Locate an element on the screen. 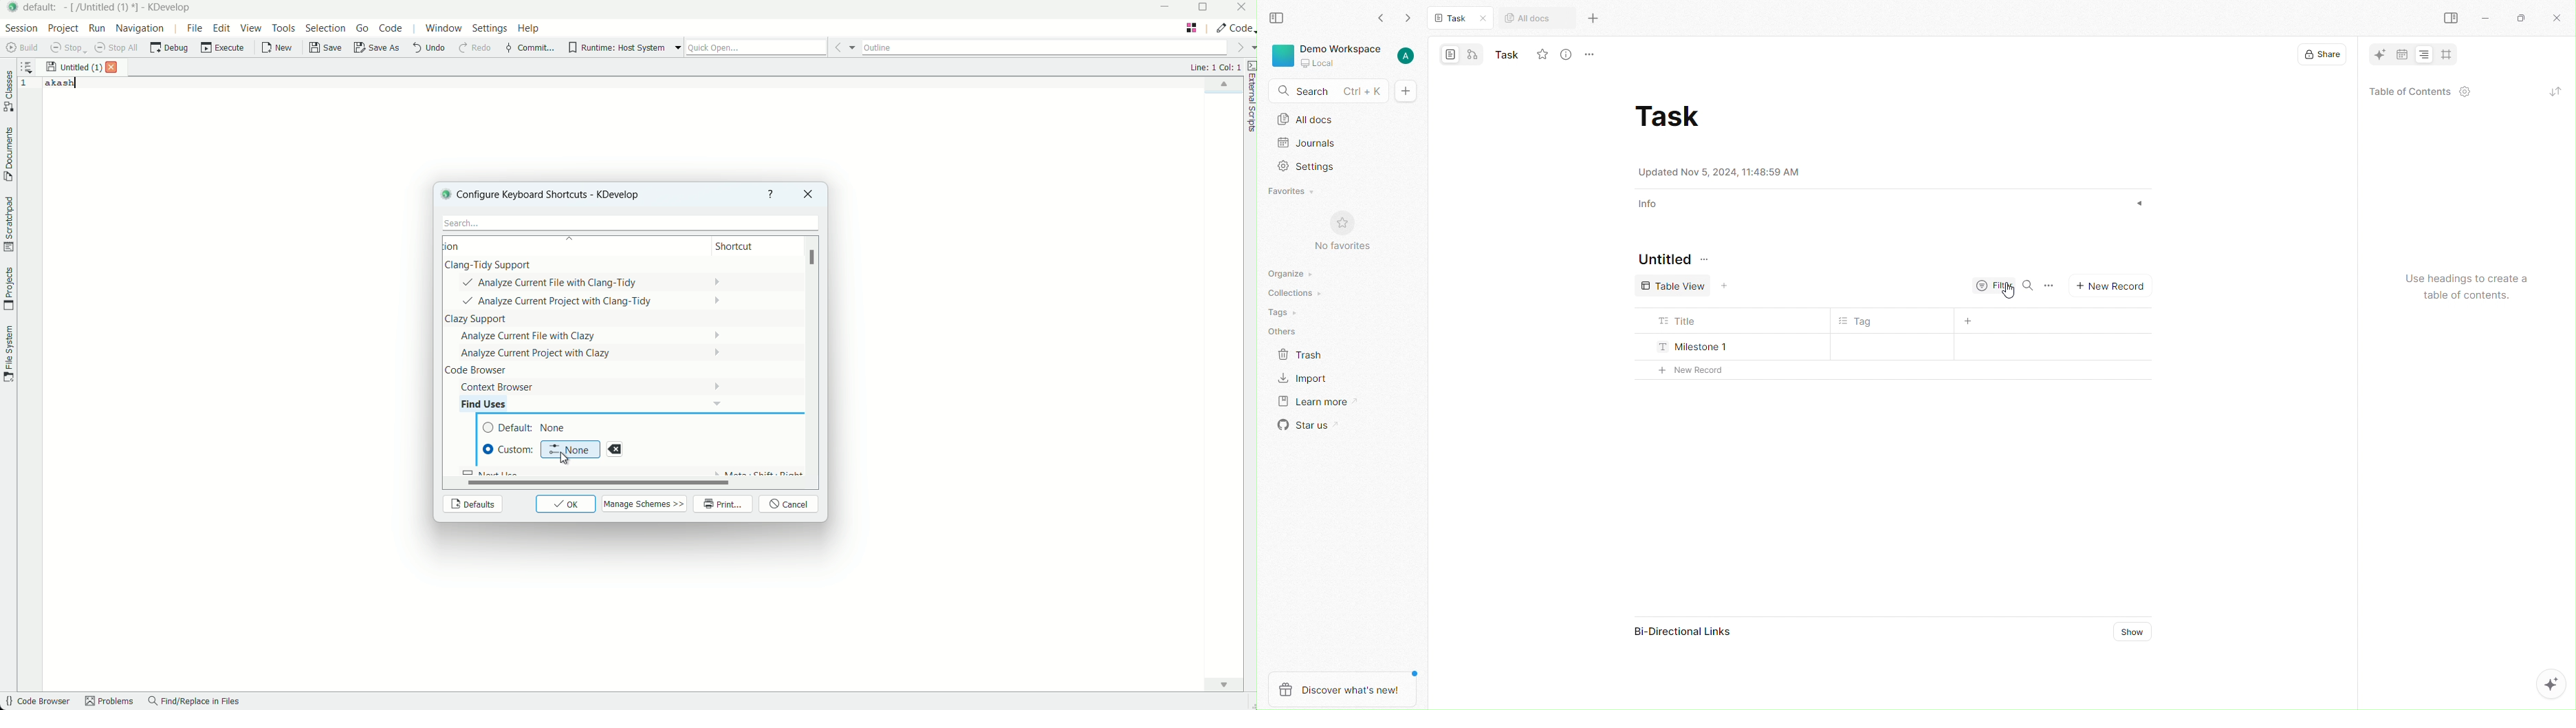  scroll bar is located at coordinates (815, 260).